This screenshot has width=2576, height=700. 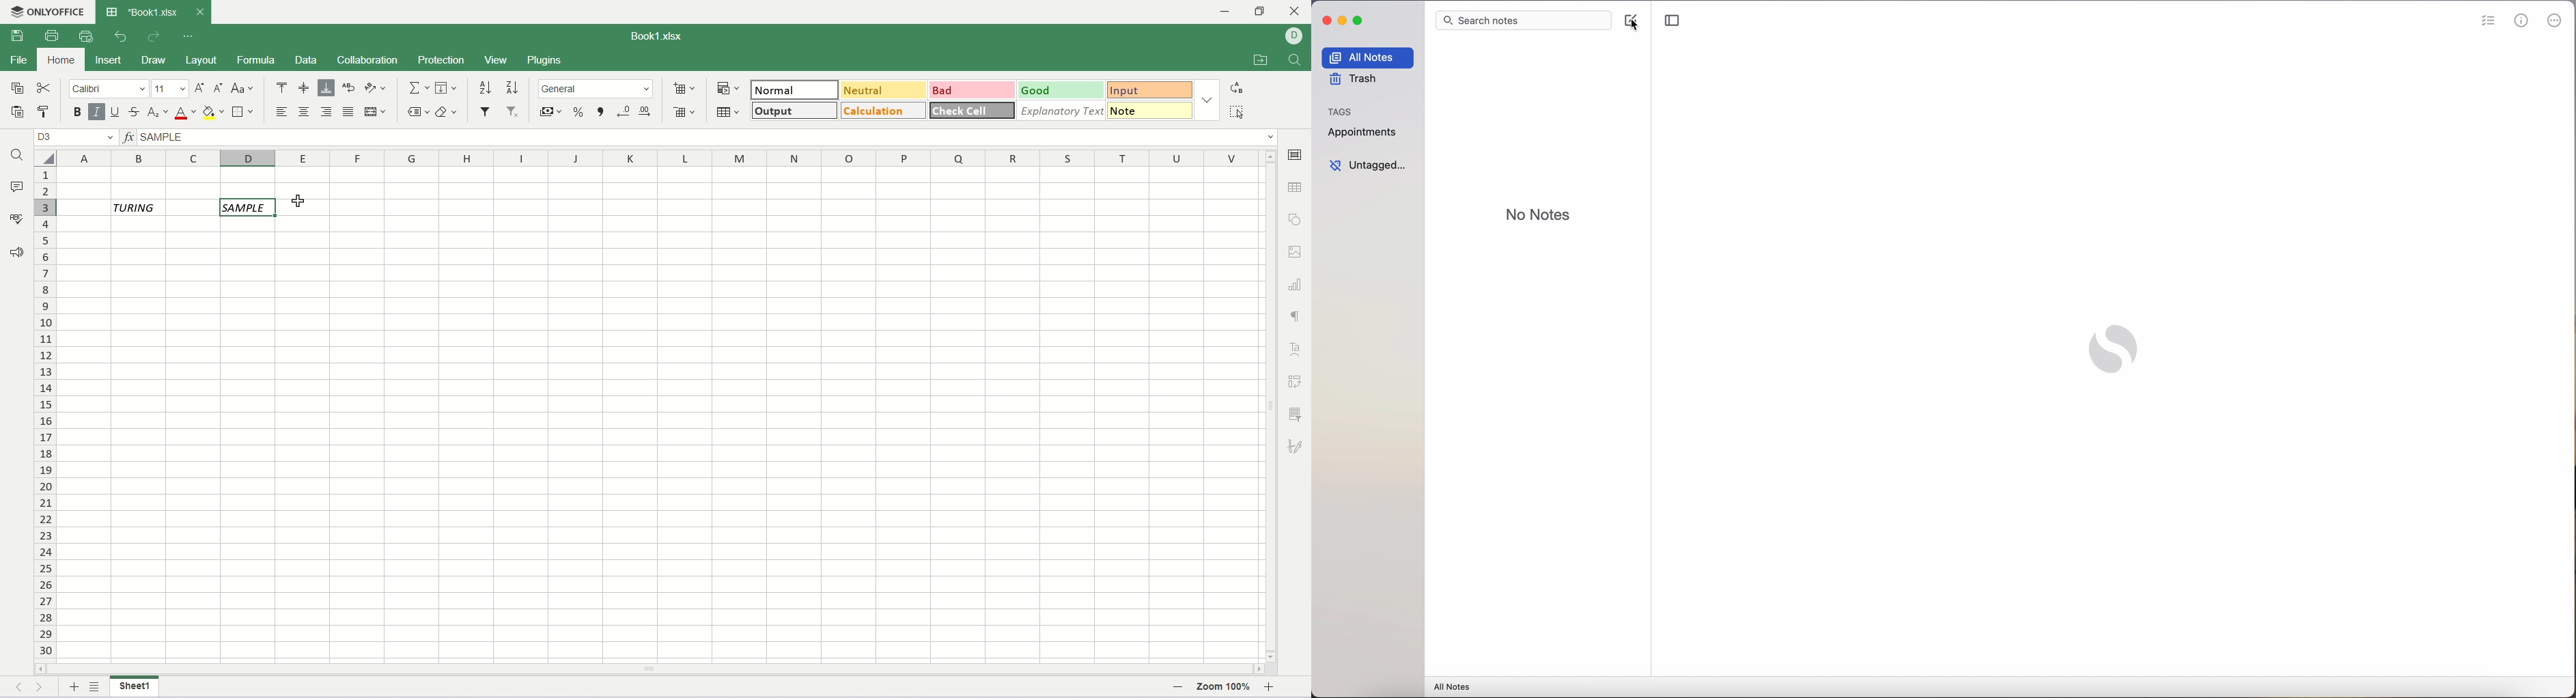 I want to click on print, so click(x=55, y=35).